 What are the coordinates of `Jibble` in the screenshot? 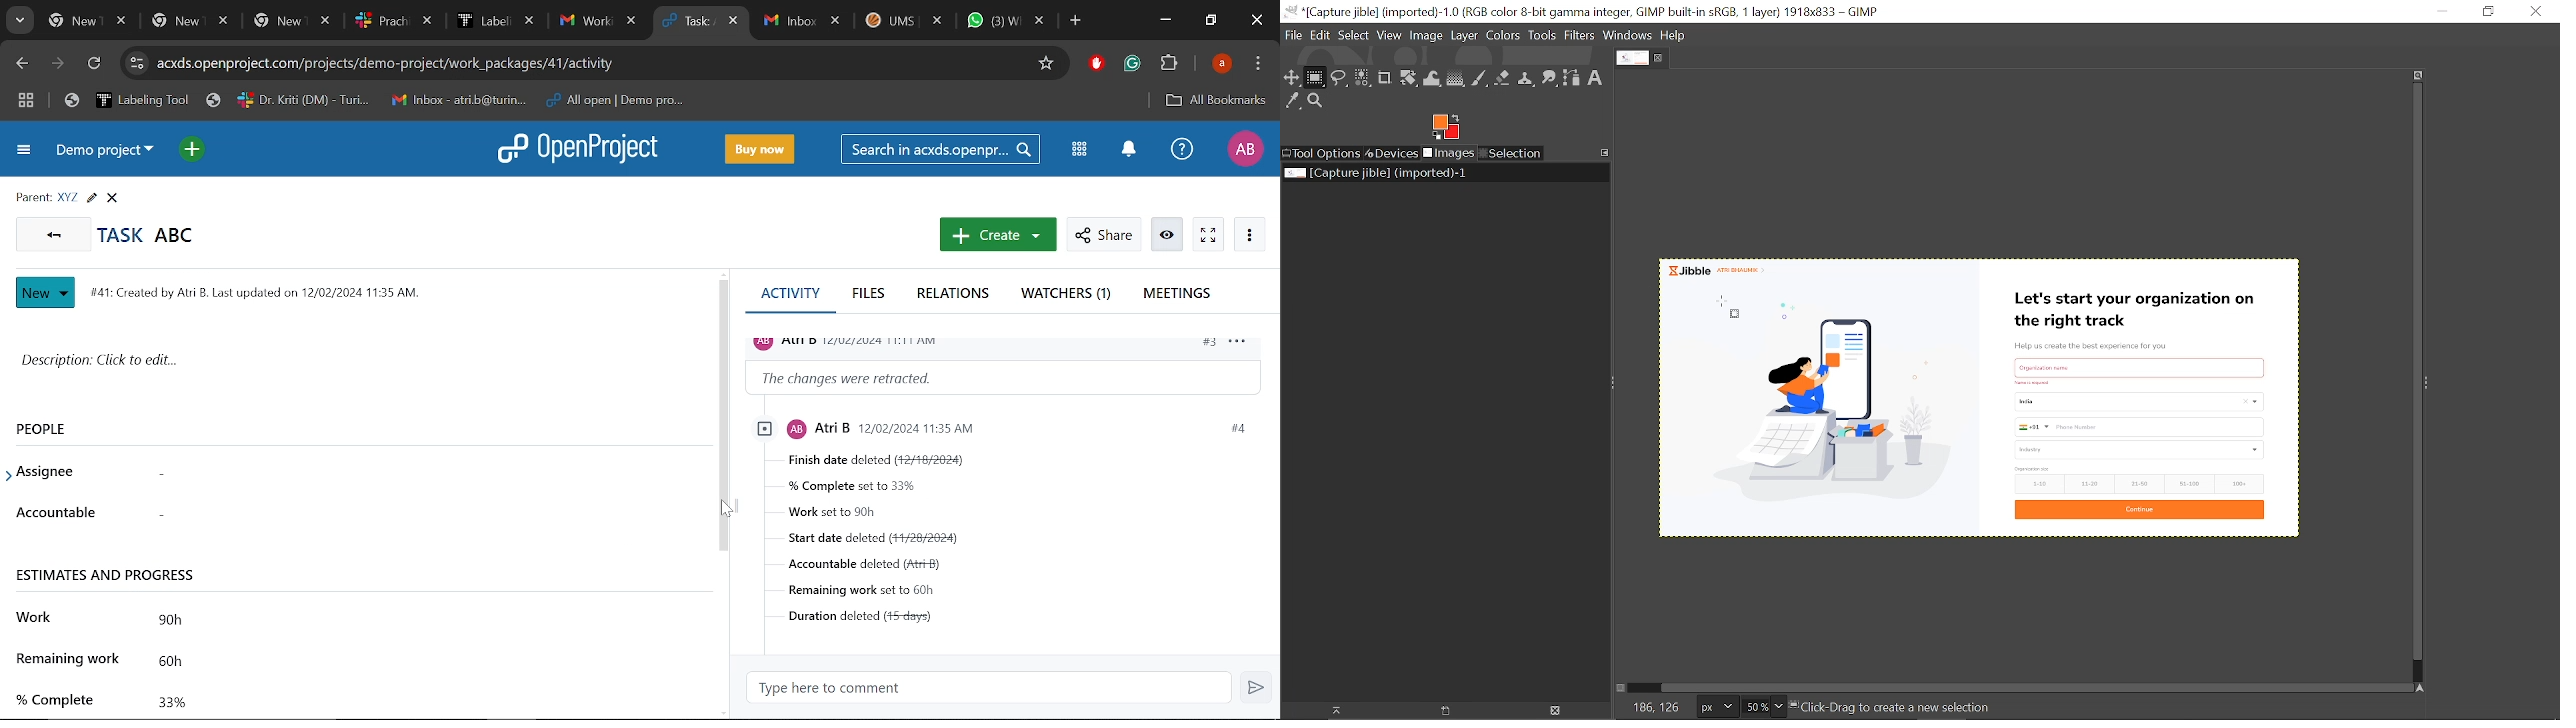 It's located at (1722, 270).